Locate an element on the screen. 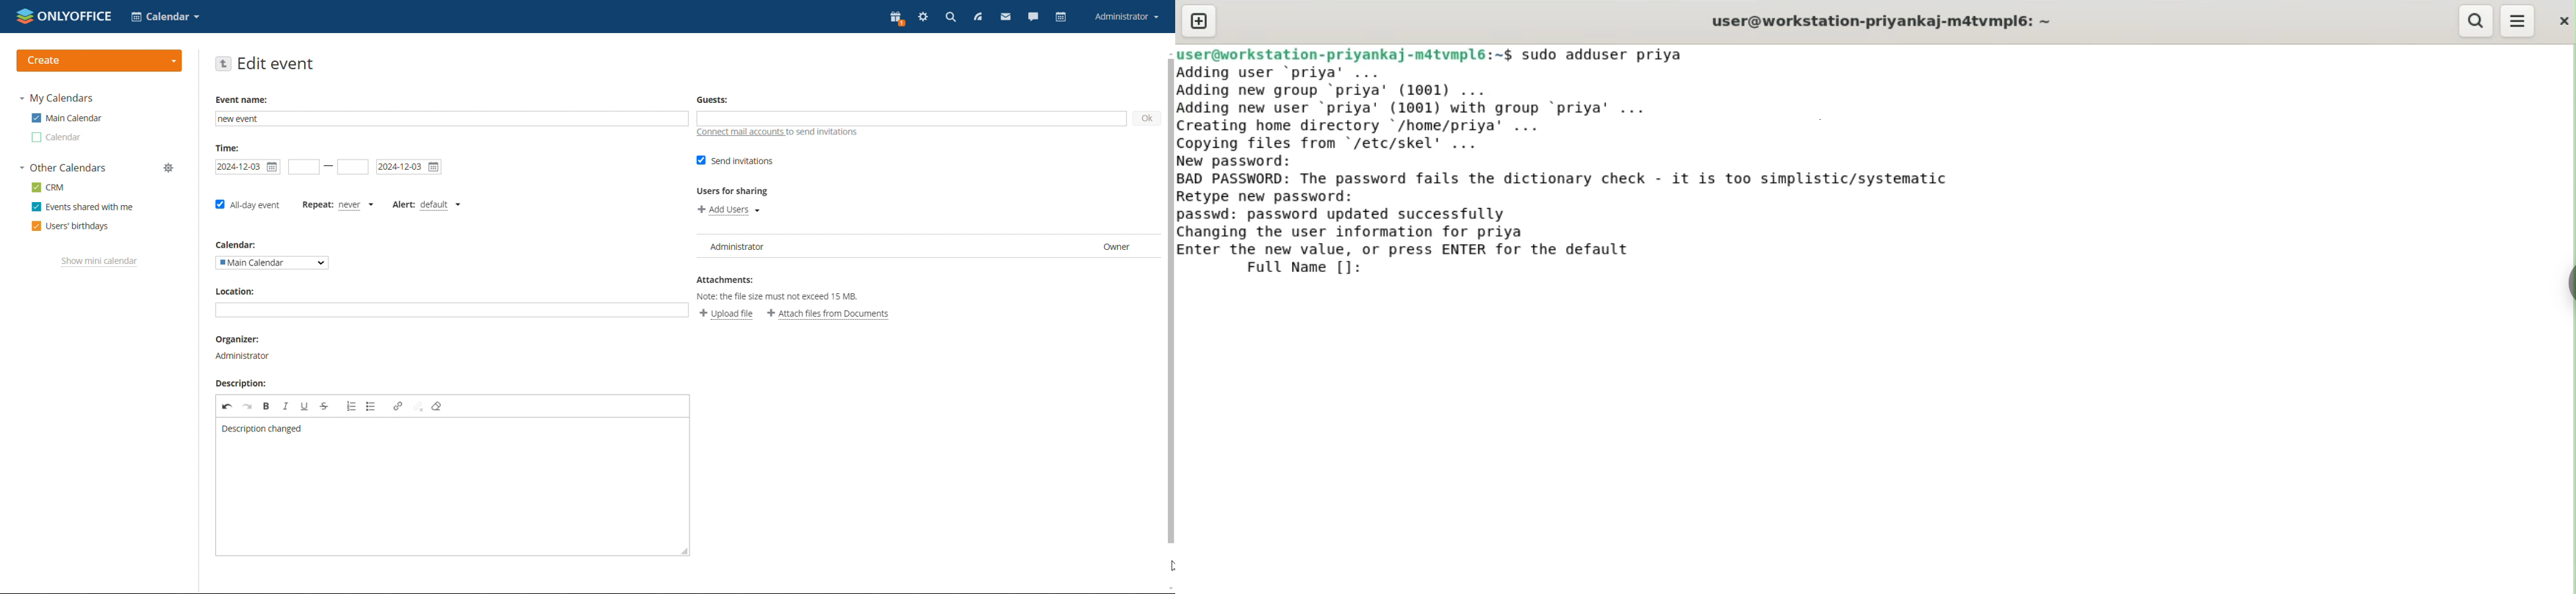 The image size is (2576, 616). scroll down is located at coordinates (1168, 589).